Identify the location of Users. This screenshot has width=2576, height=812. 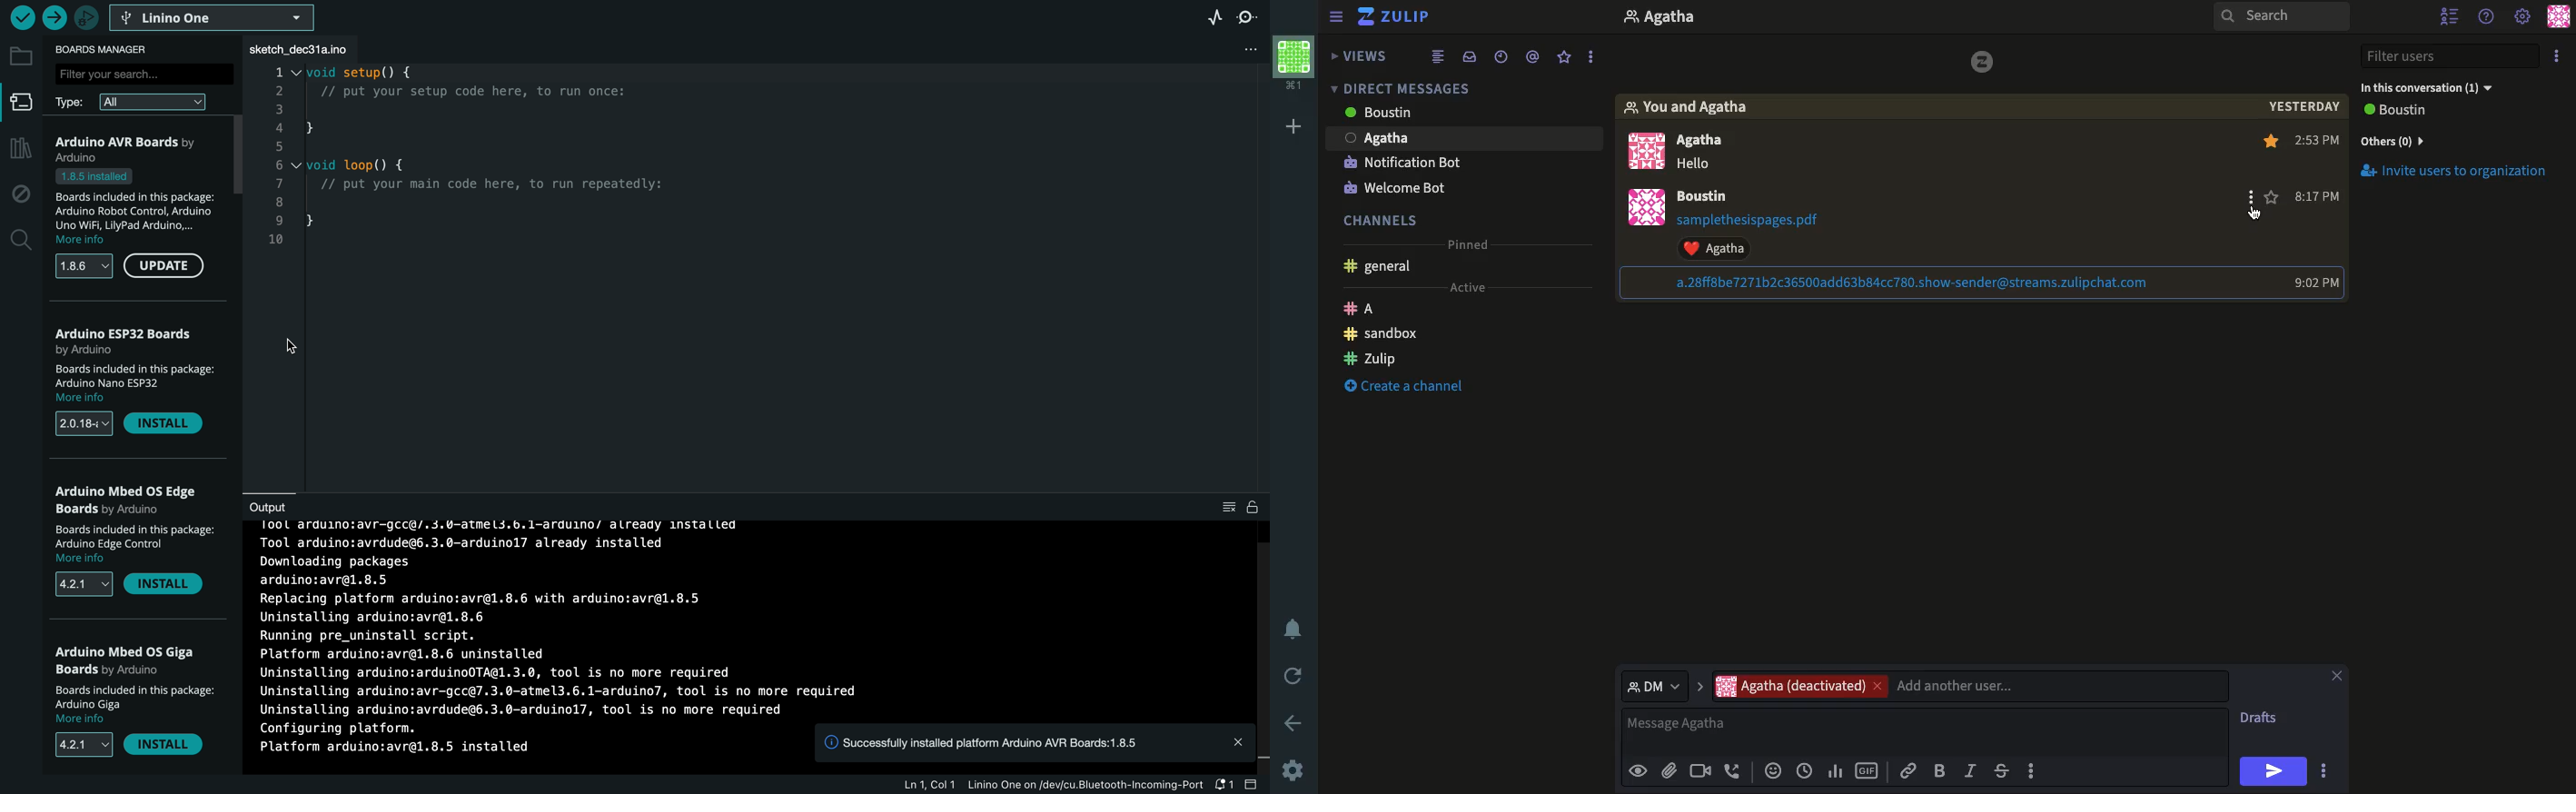
(1969, 686).